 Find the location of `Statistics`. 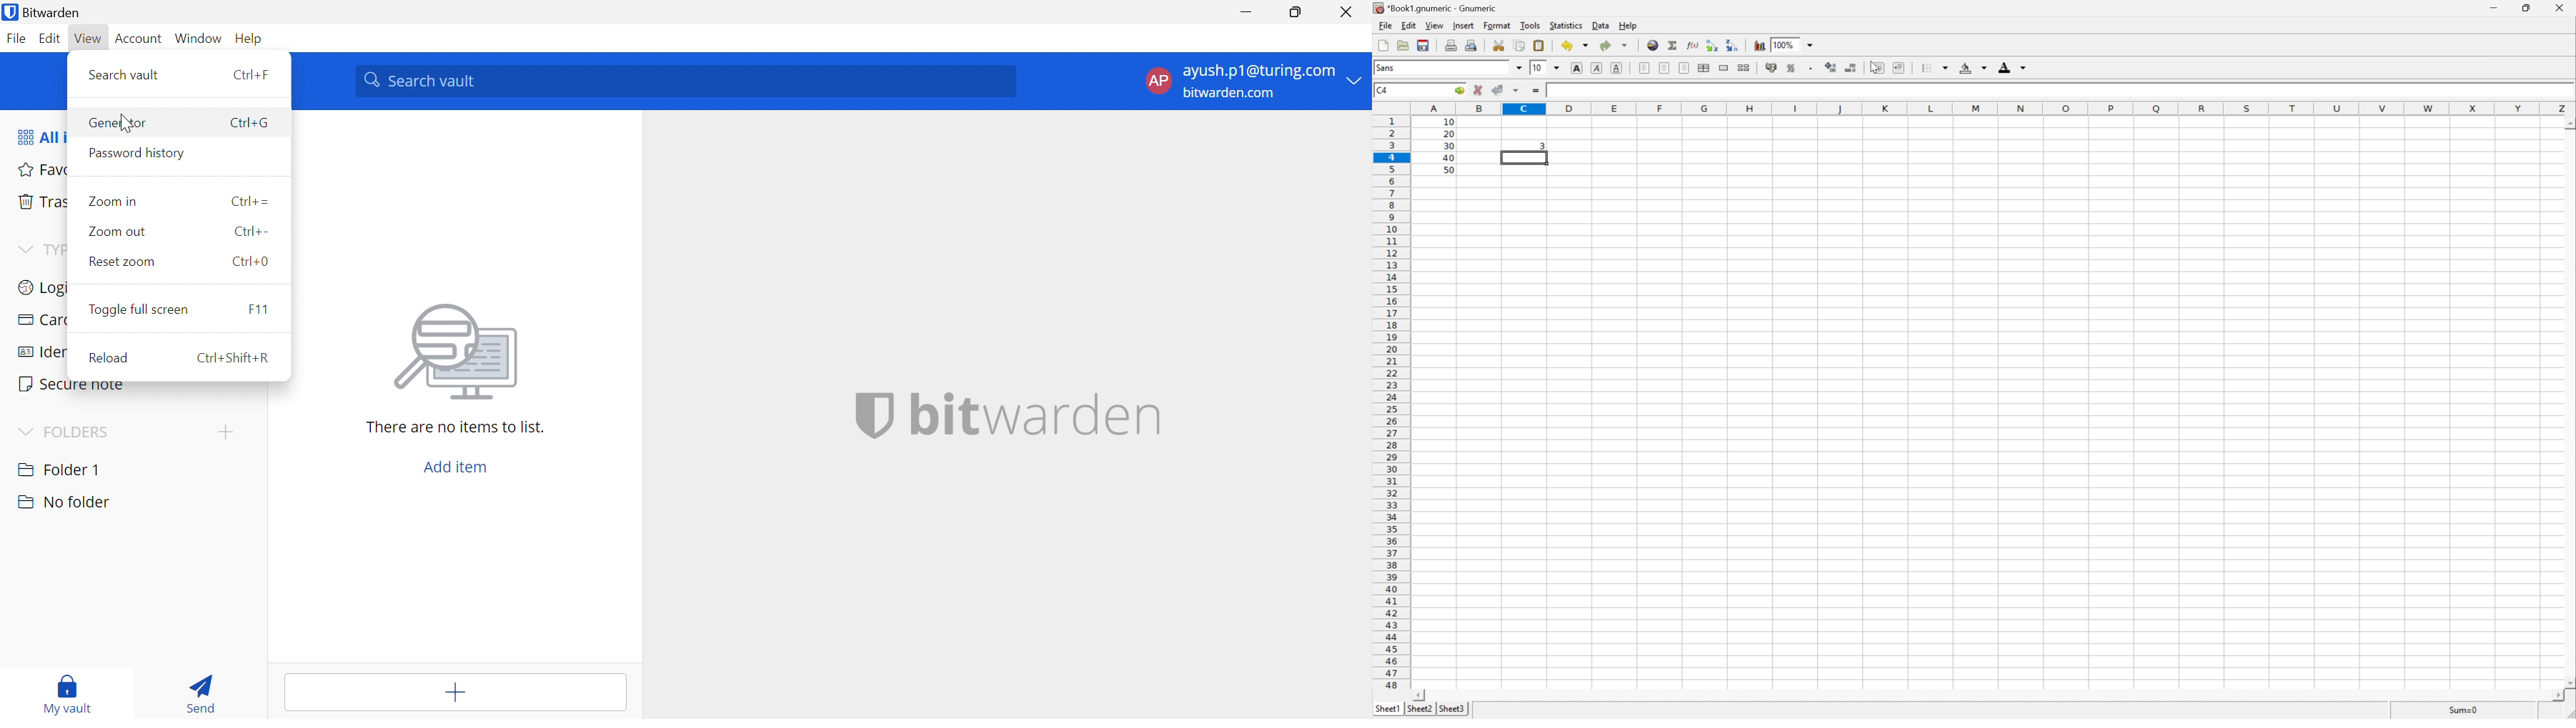

Statistics is located at coordinates (1566, 24).